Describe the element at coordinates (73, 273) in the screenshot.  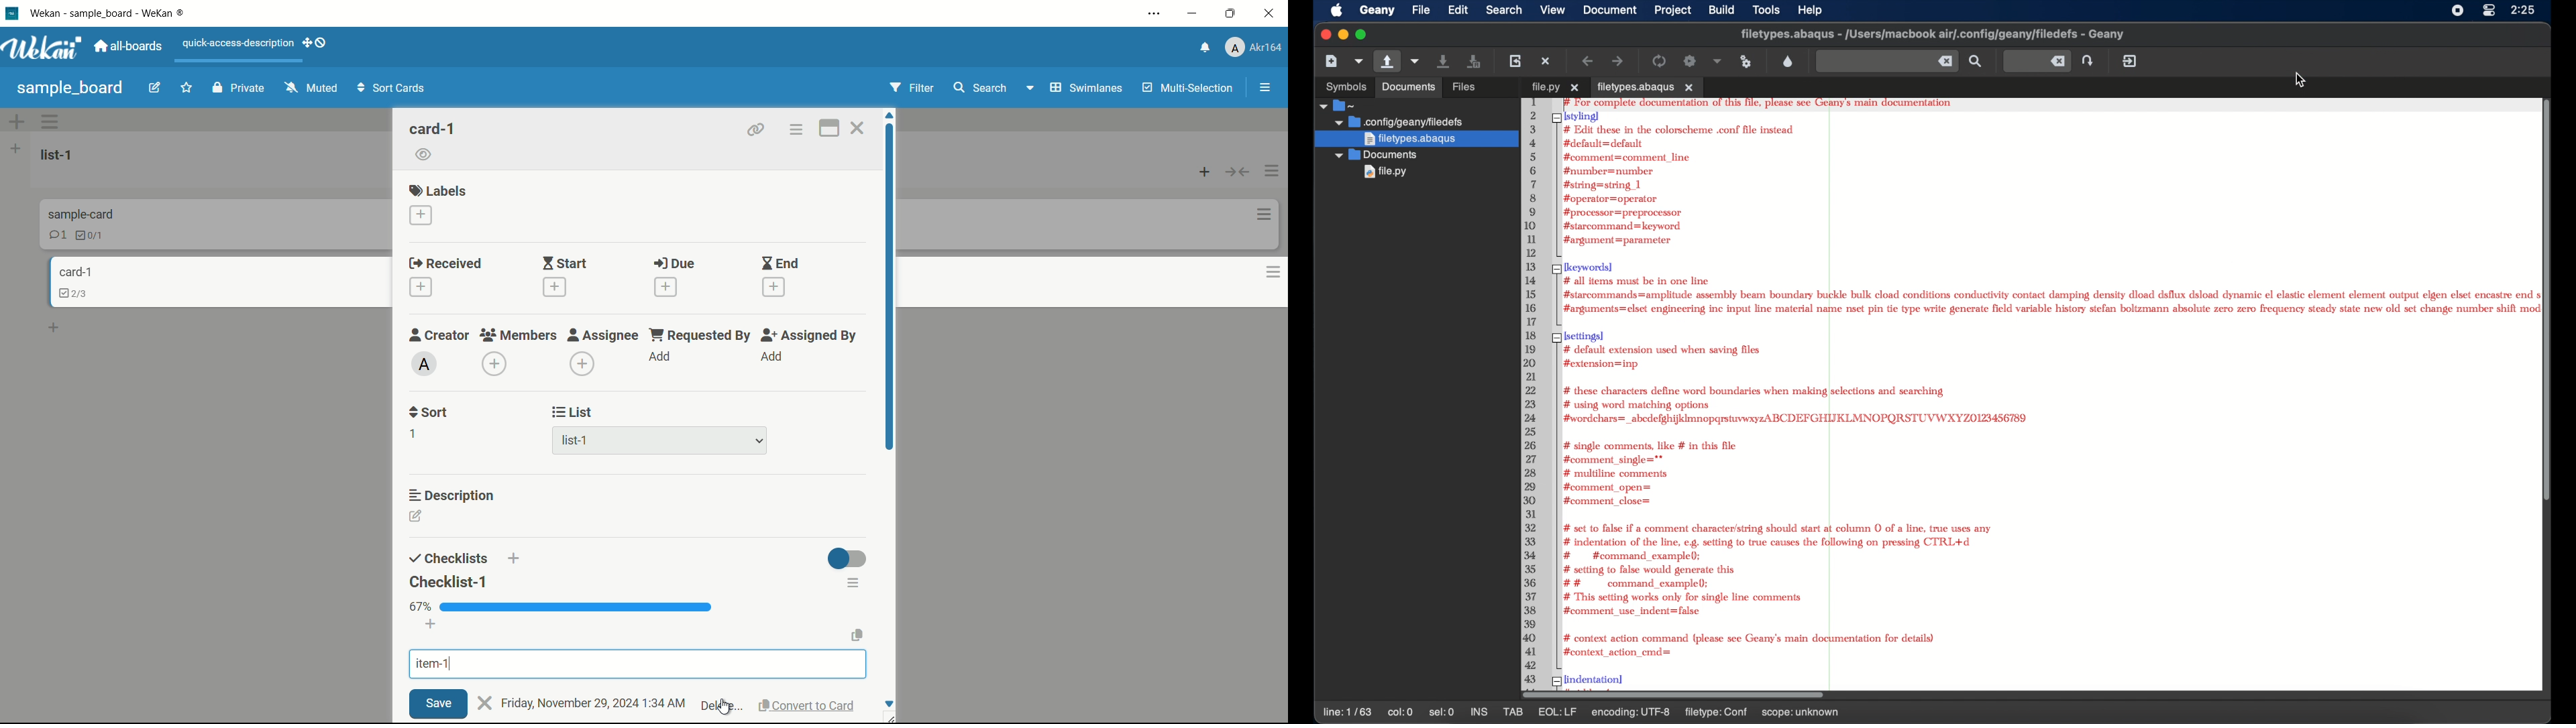
I see `card name` at that location.